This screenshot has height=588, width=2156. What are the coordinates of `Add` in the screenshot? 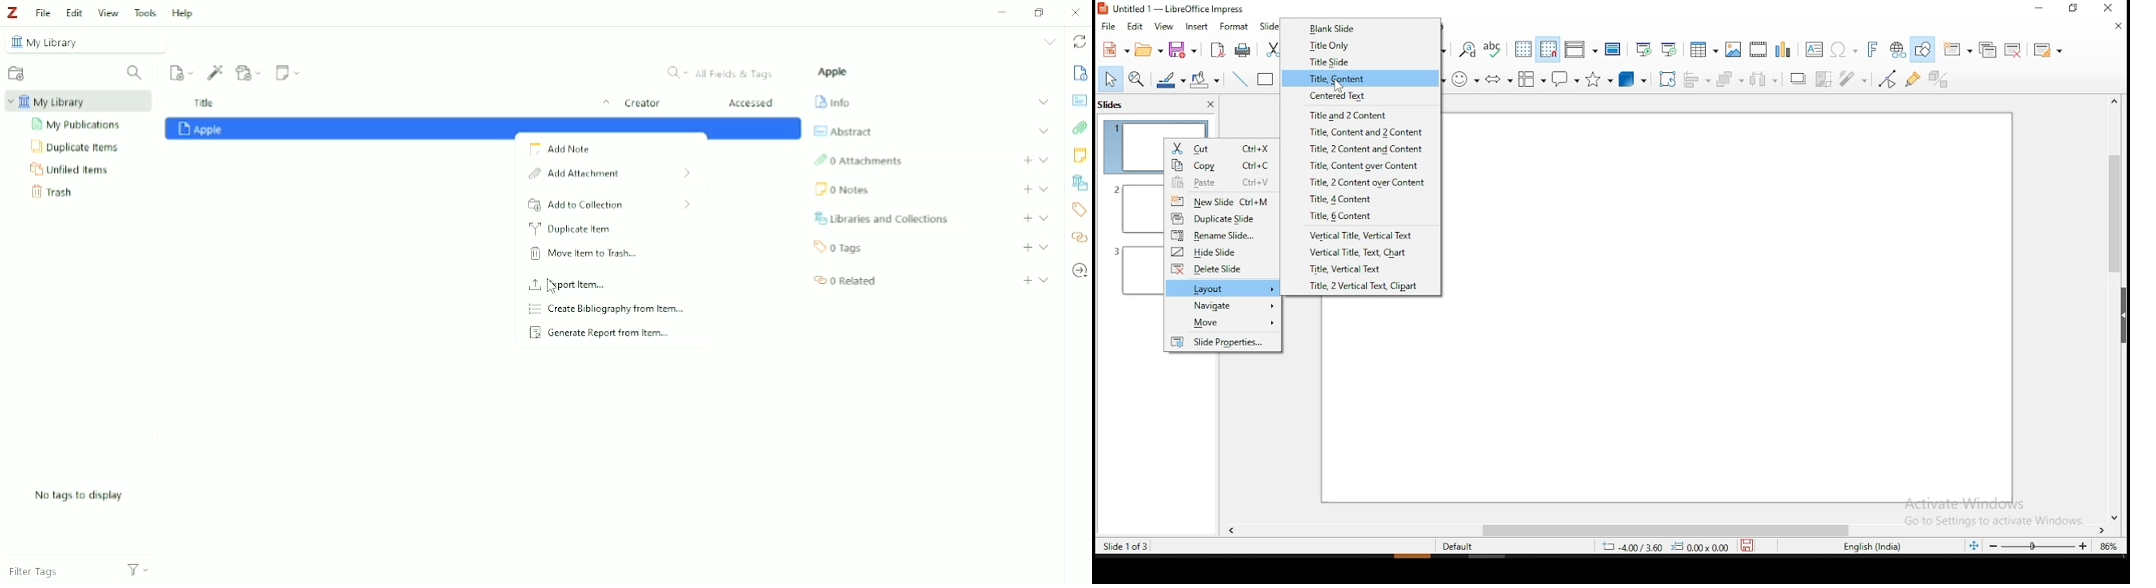 It's located at (1027, 189).